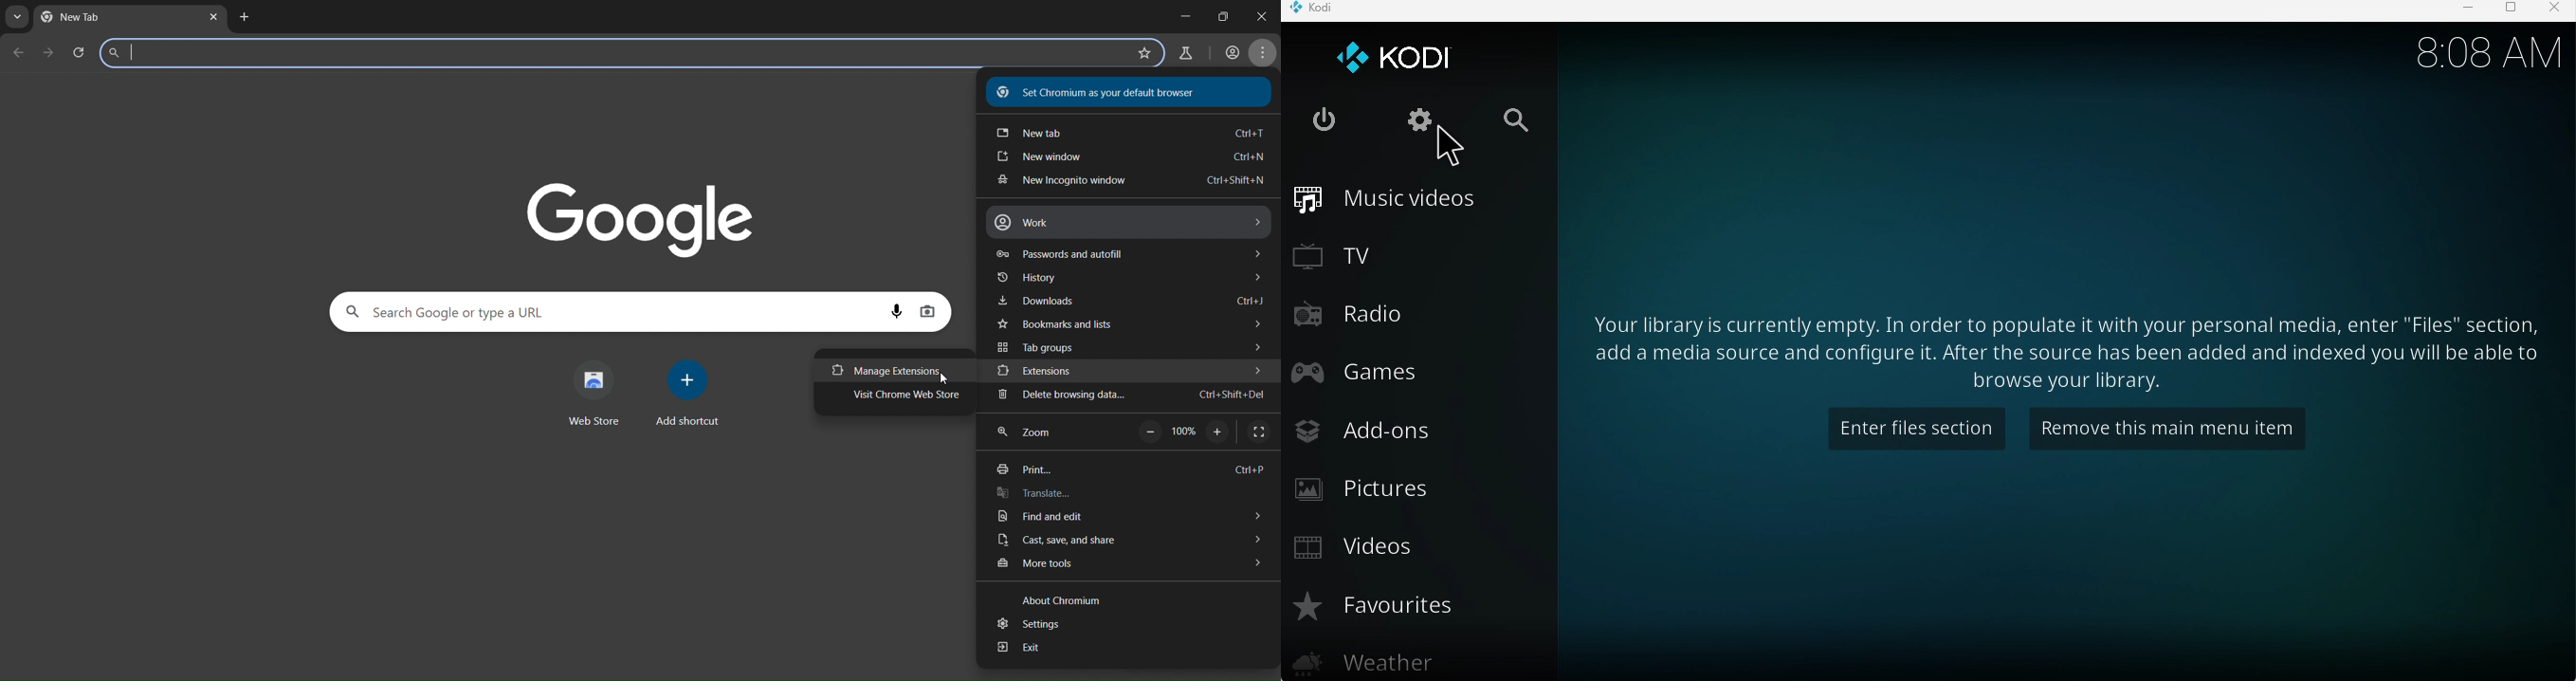  Describe the element at coordinates (1415, 121) in the screenshot. I see `Settings` at that location.